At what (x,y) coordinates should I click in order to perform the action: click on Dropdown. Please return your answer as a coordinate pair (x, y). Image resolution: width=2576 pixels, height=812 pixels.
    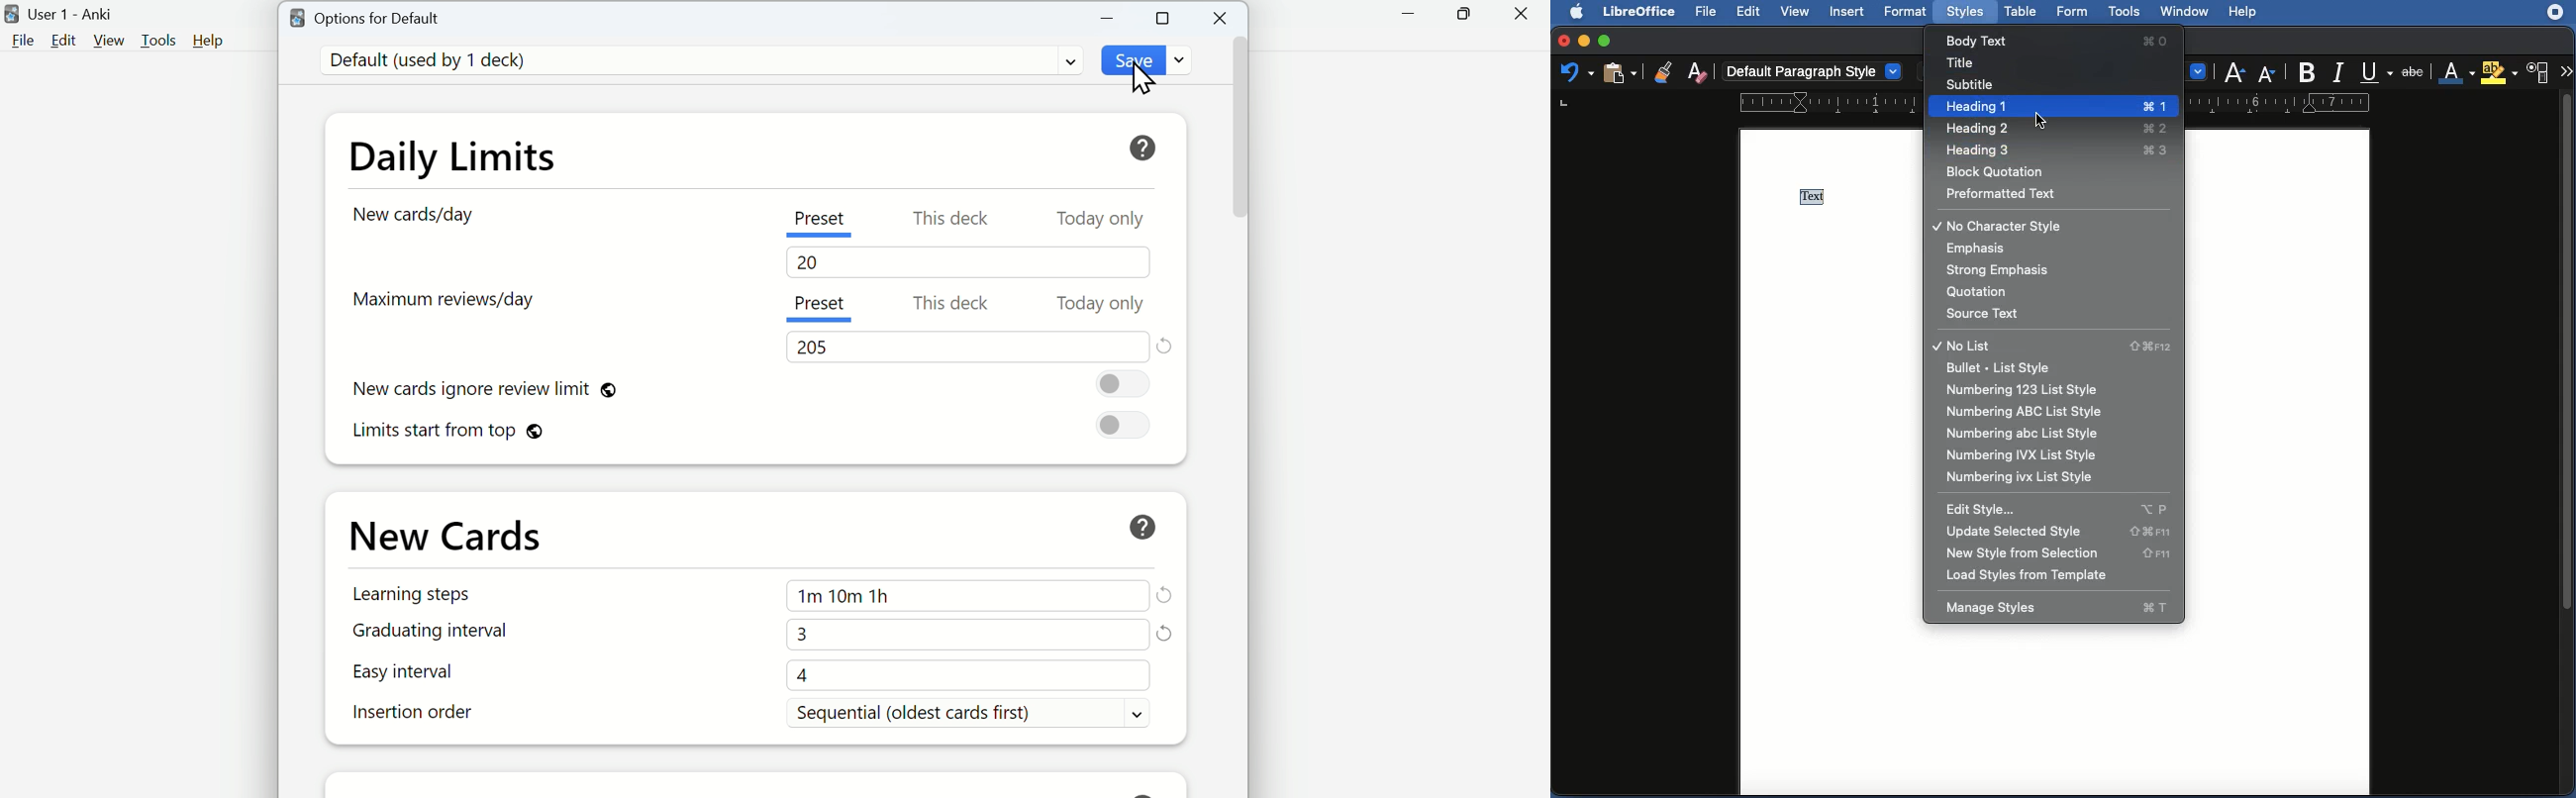
    Looking at the image, I should click on (1061, 63).